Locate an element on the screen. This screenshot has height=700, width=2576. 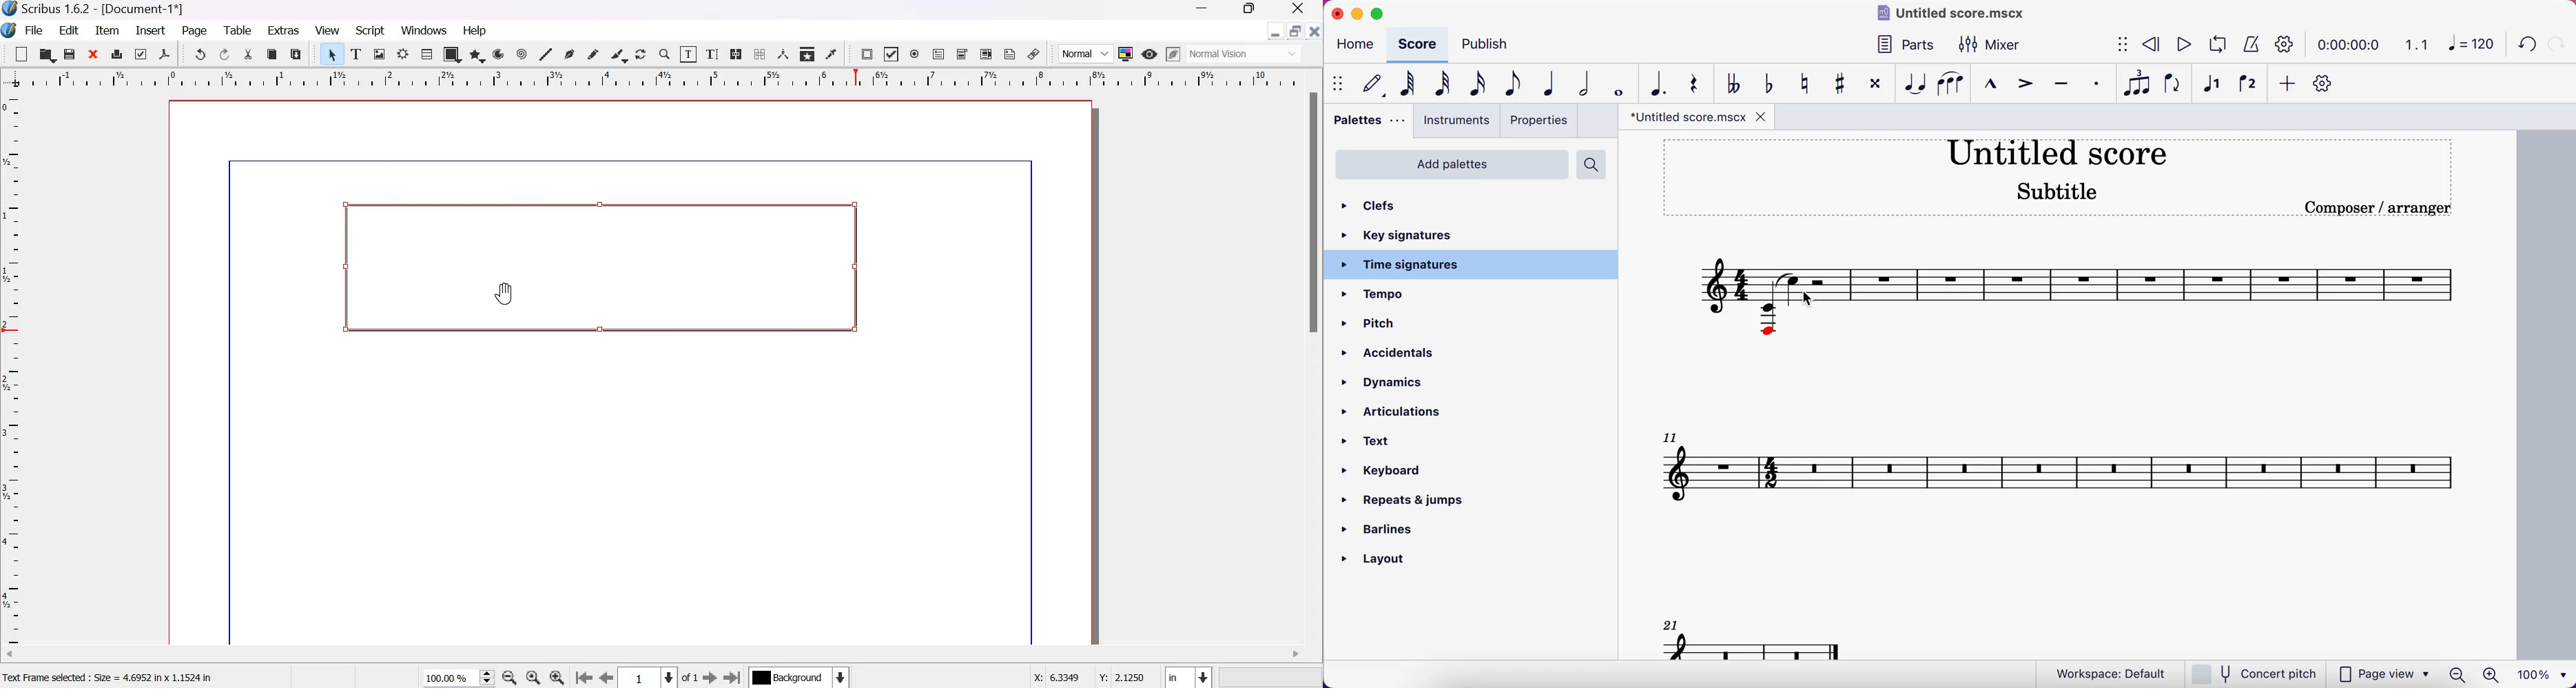
minimize is located at coordinates (1276, 31).